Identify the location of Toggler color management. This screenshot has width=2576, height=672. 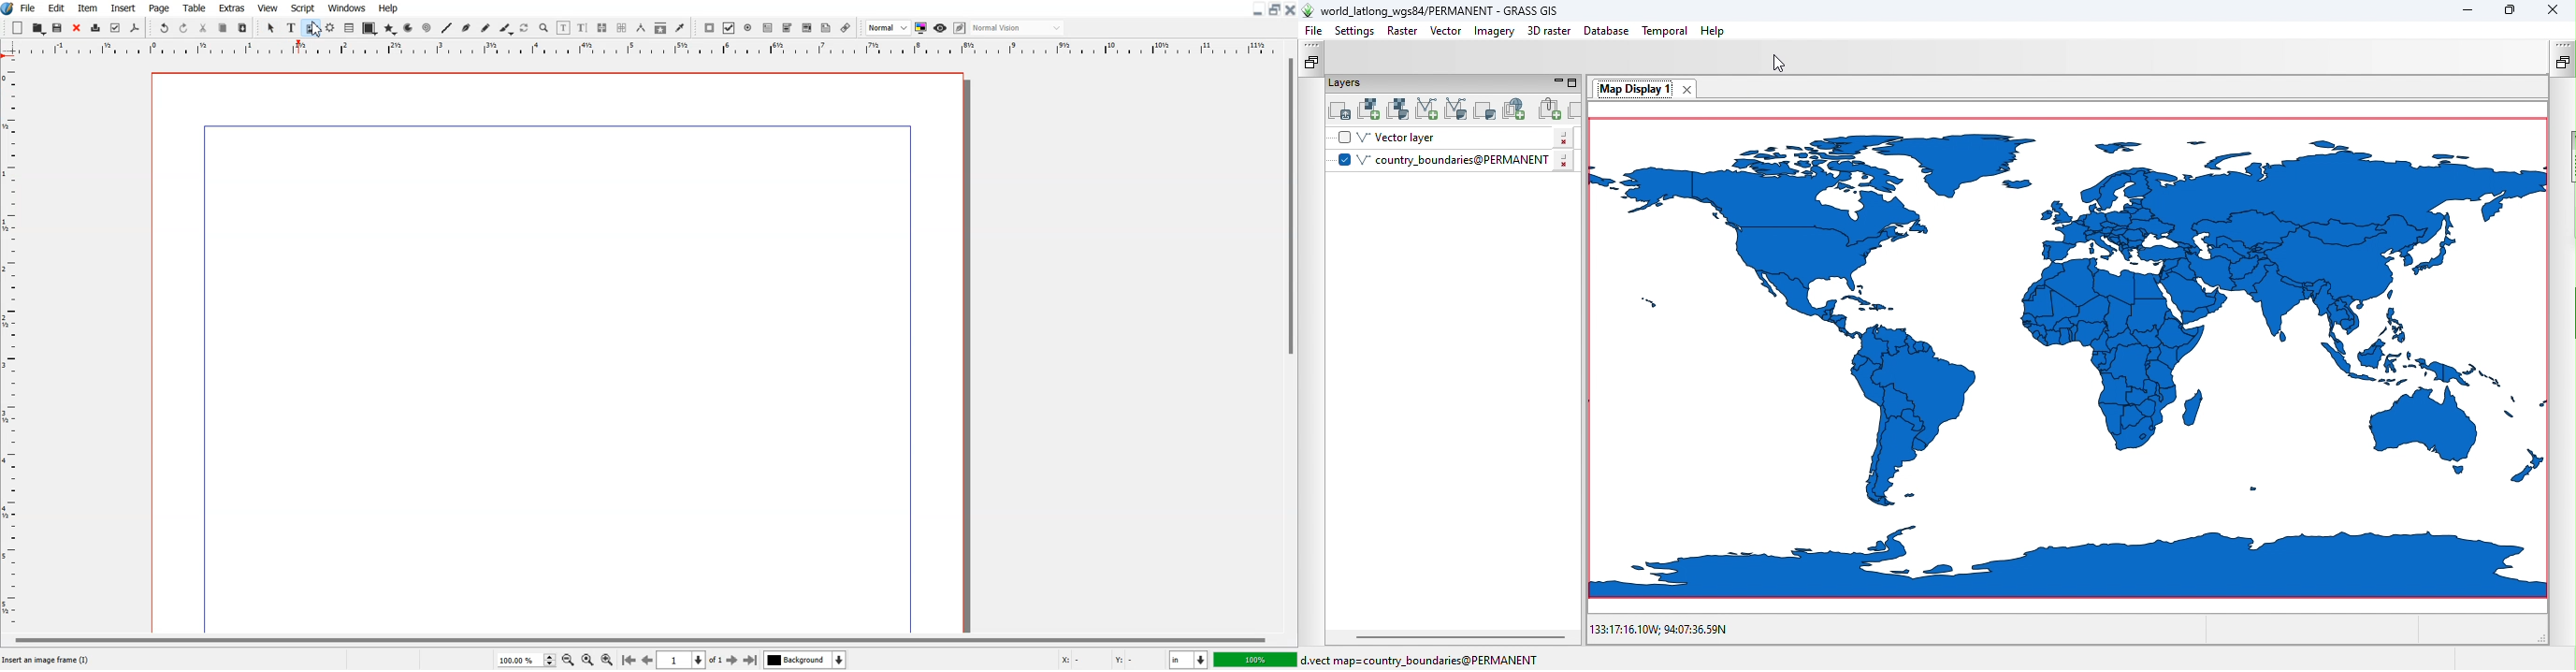
(921, 28).